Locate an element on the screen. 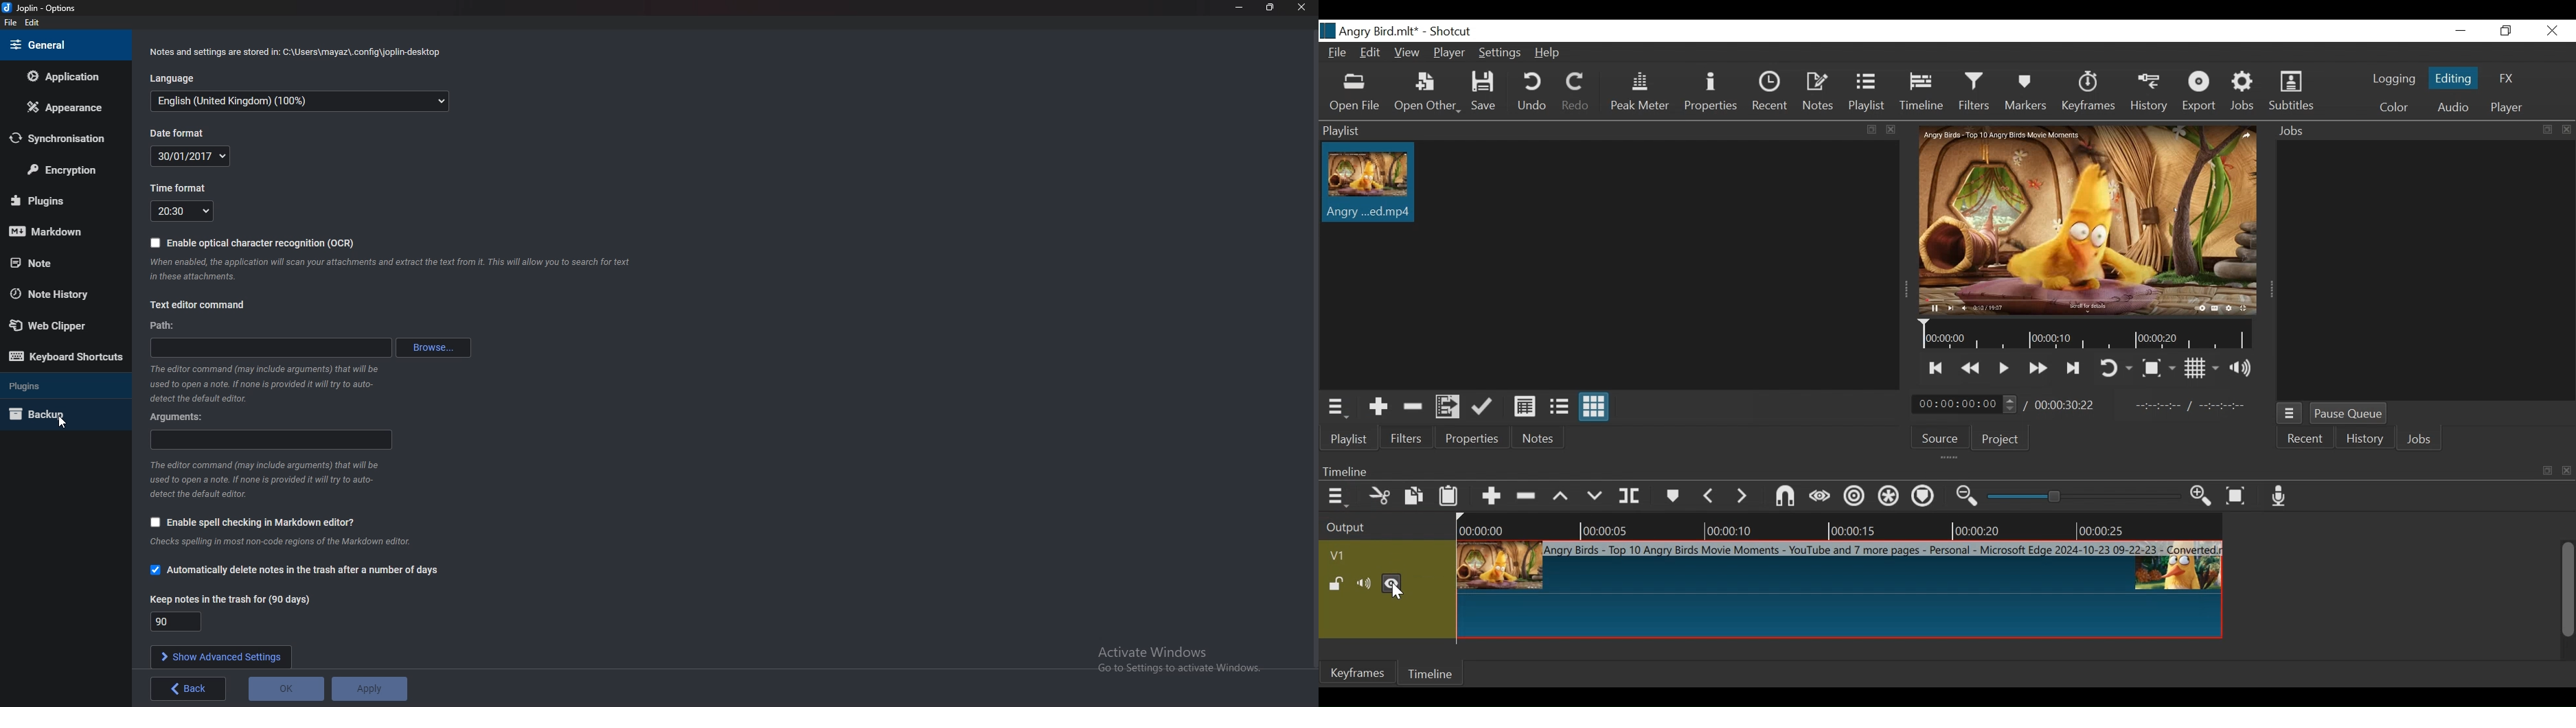 The image size is (2576, 728). Keep notes in the trash for is located at coordinates (229, 601).